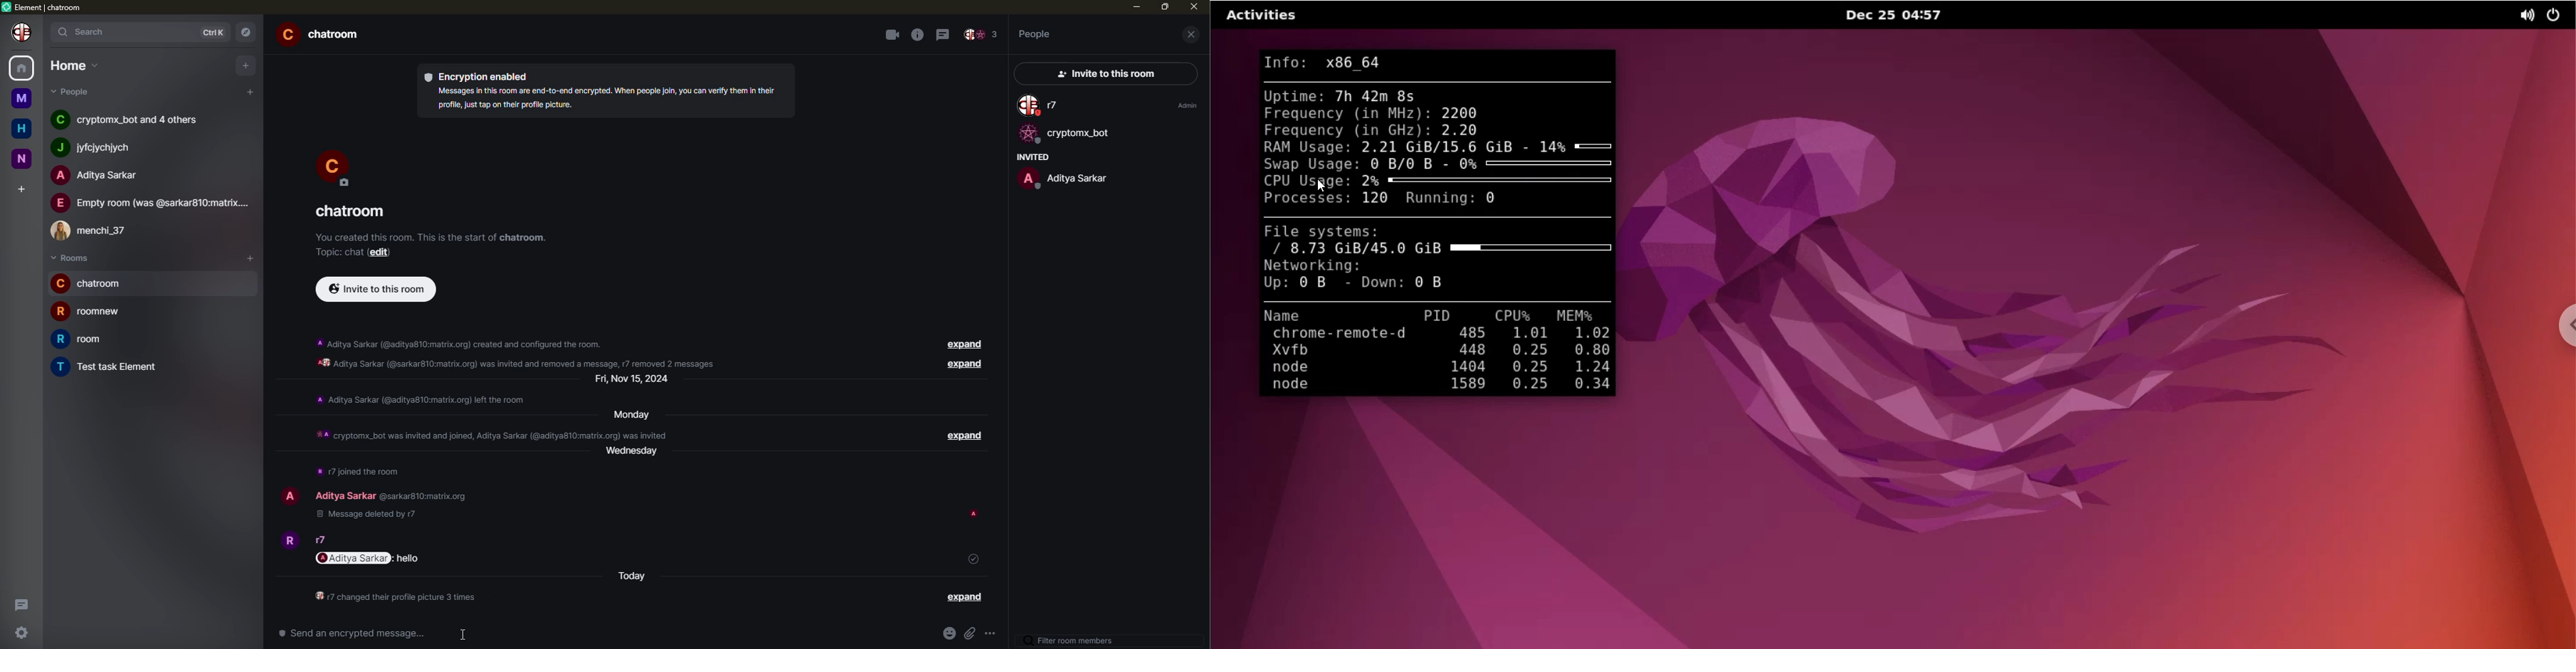 The image size is (2576, 672). I want to click on info, so click(421, 399).